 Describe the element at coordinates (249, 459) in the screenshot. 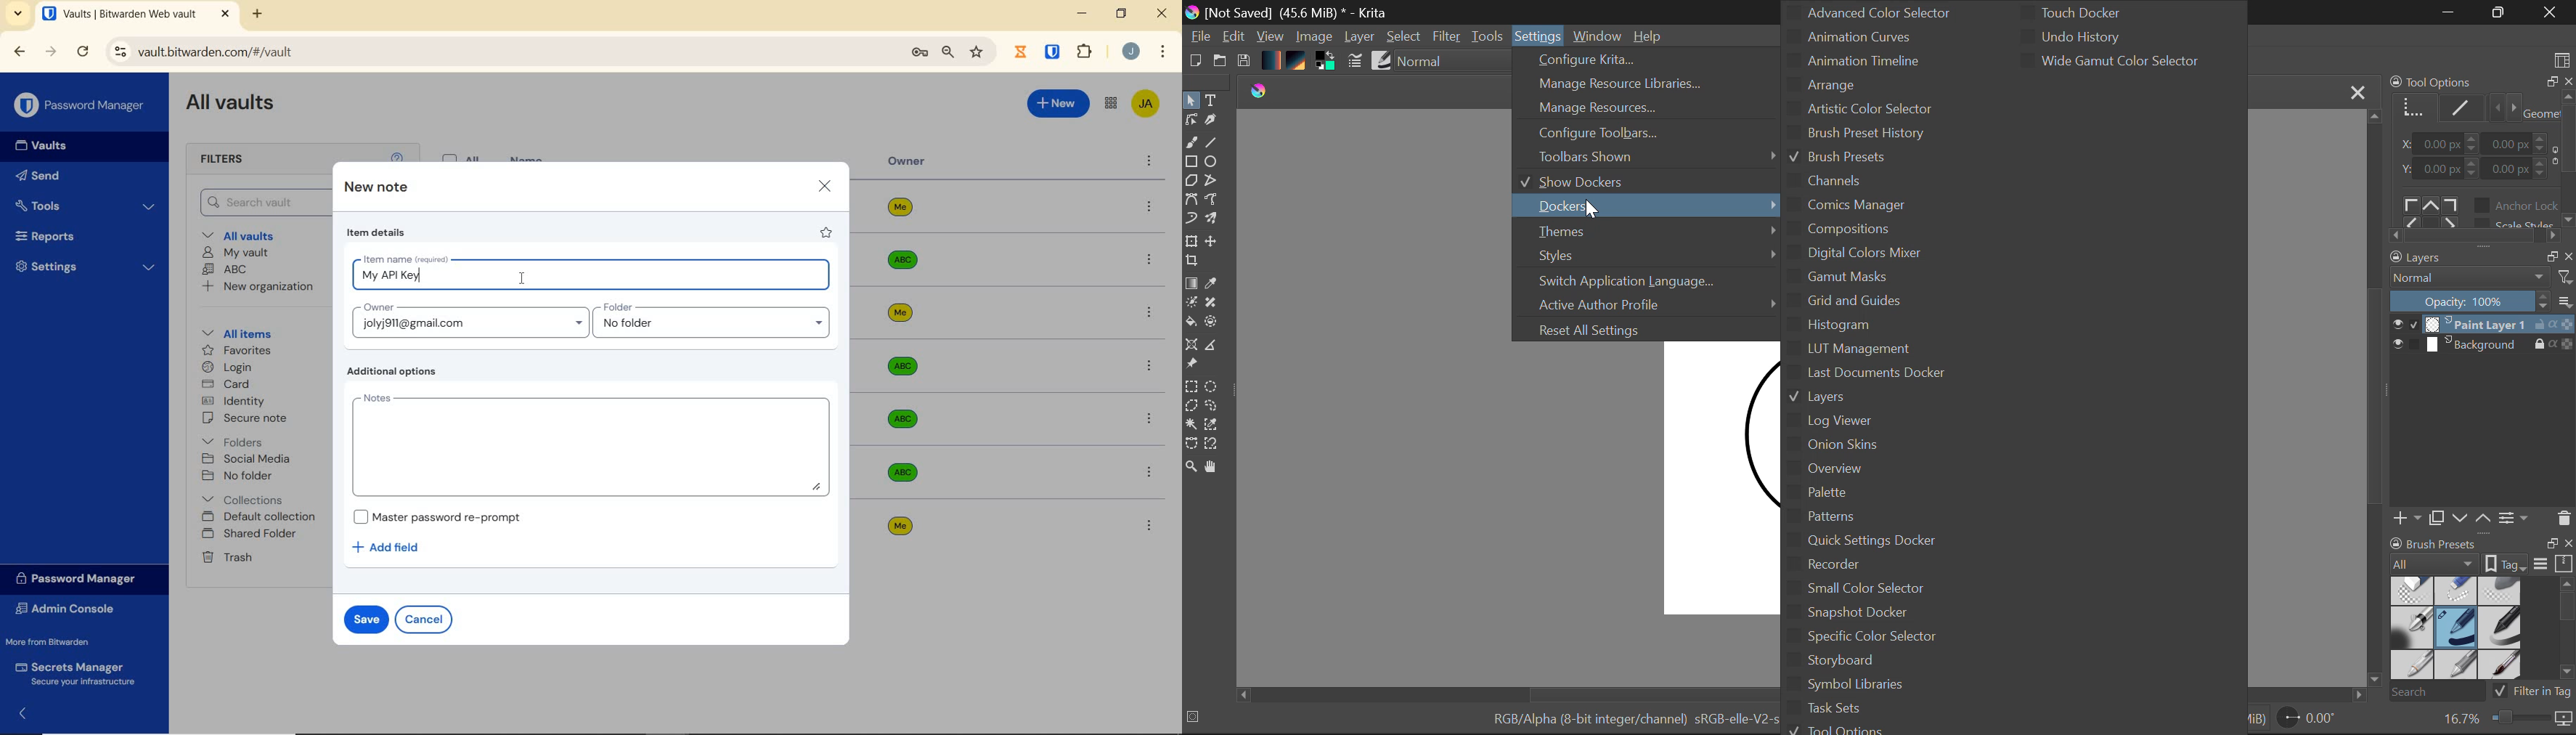

I see `SOCIAL MEDIA` at that location.